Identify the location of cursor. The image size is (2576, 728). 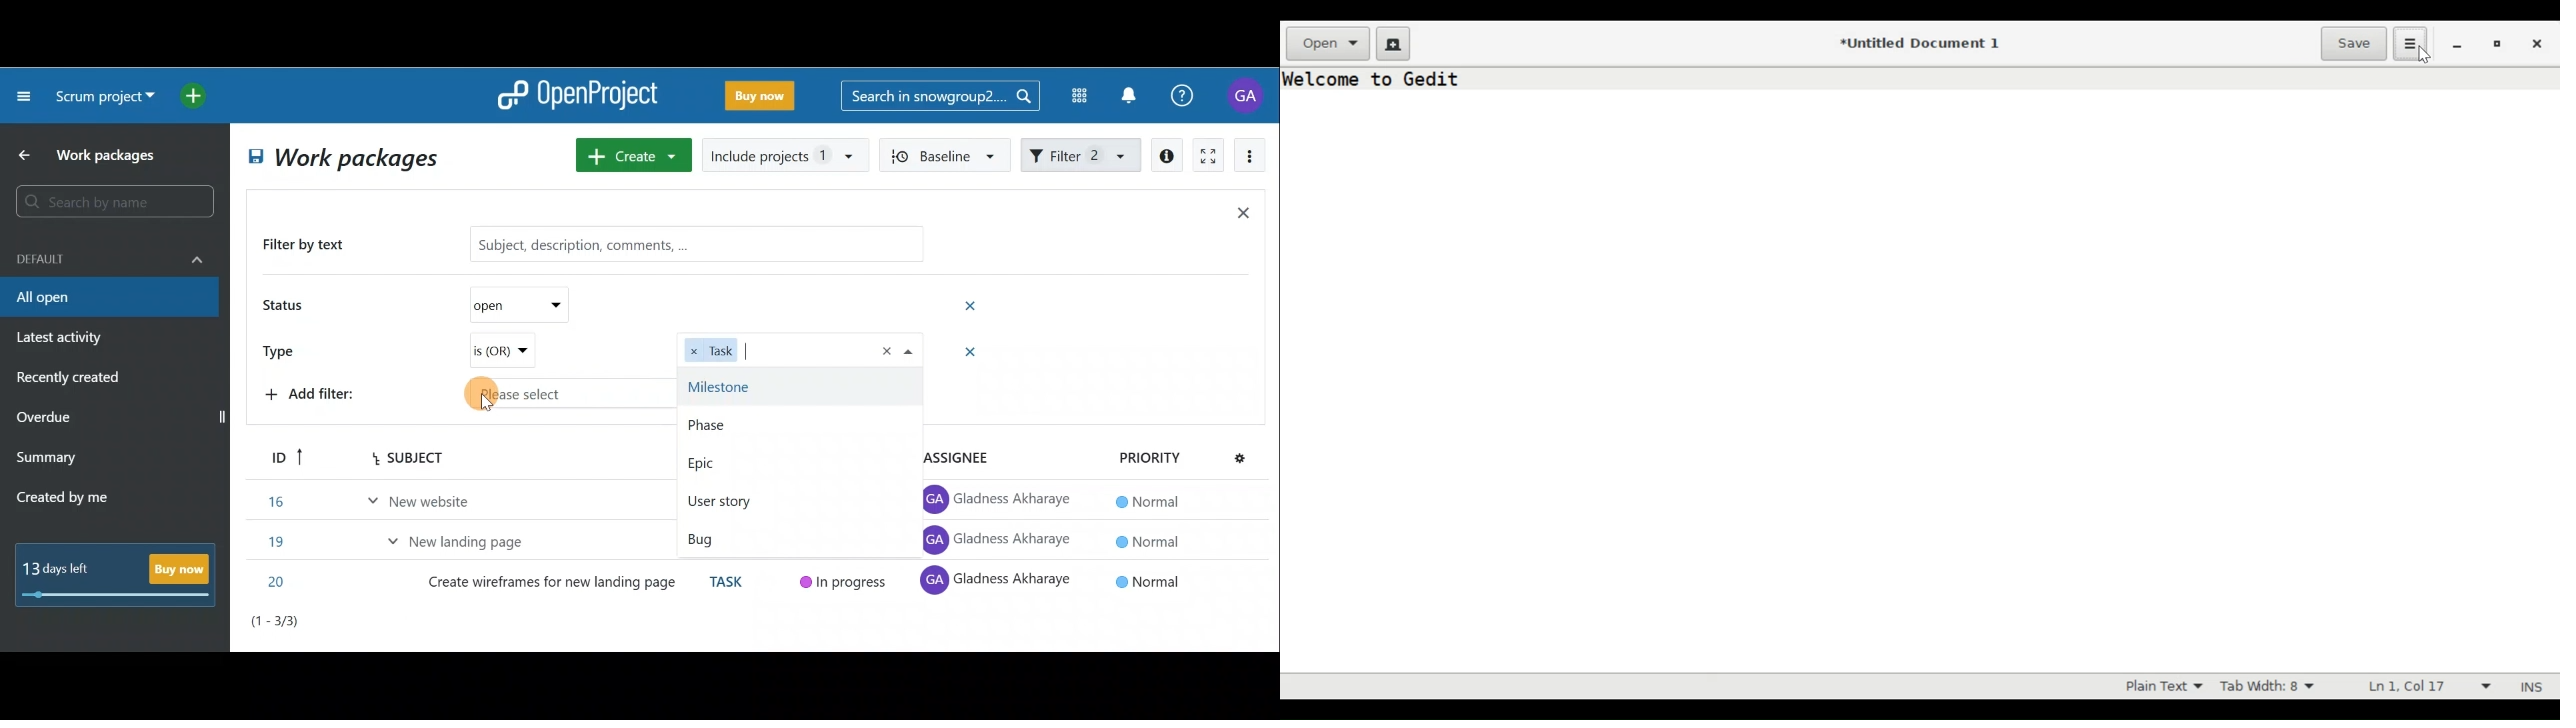
(2425, 55).